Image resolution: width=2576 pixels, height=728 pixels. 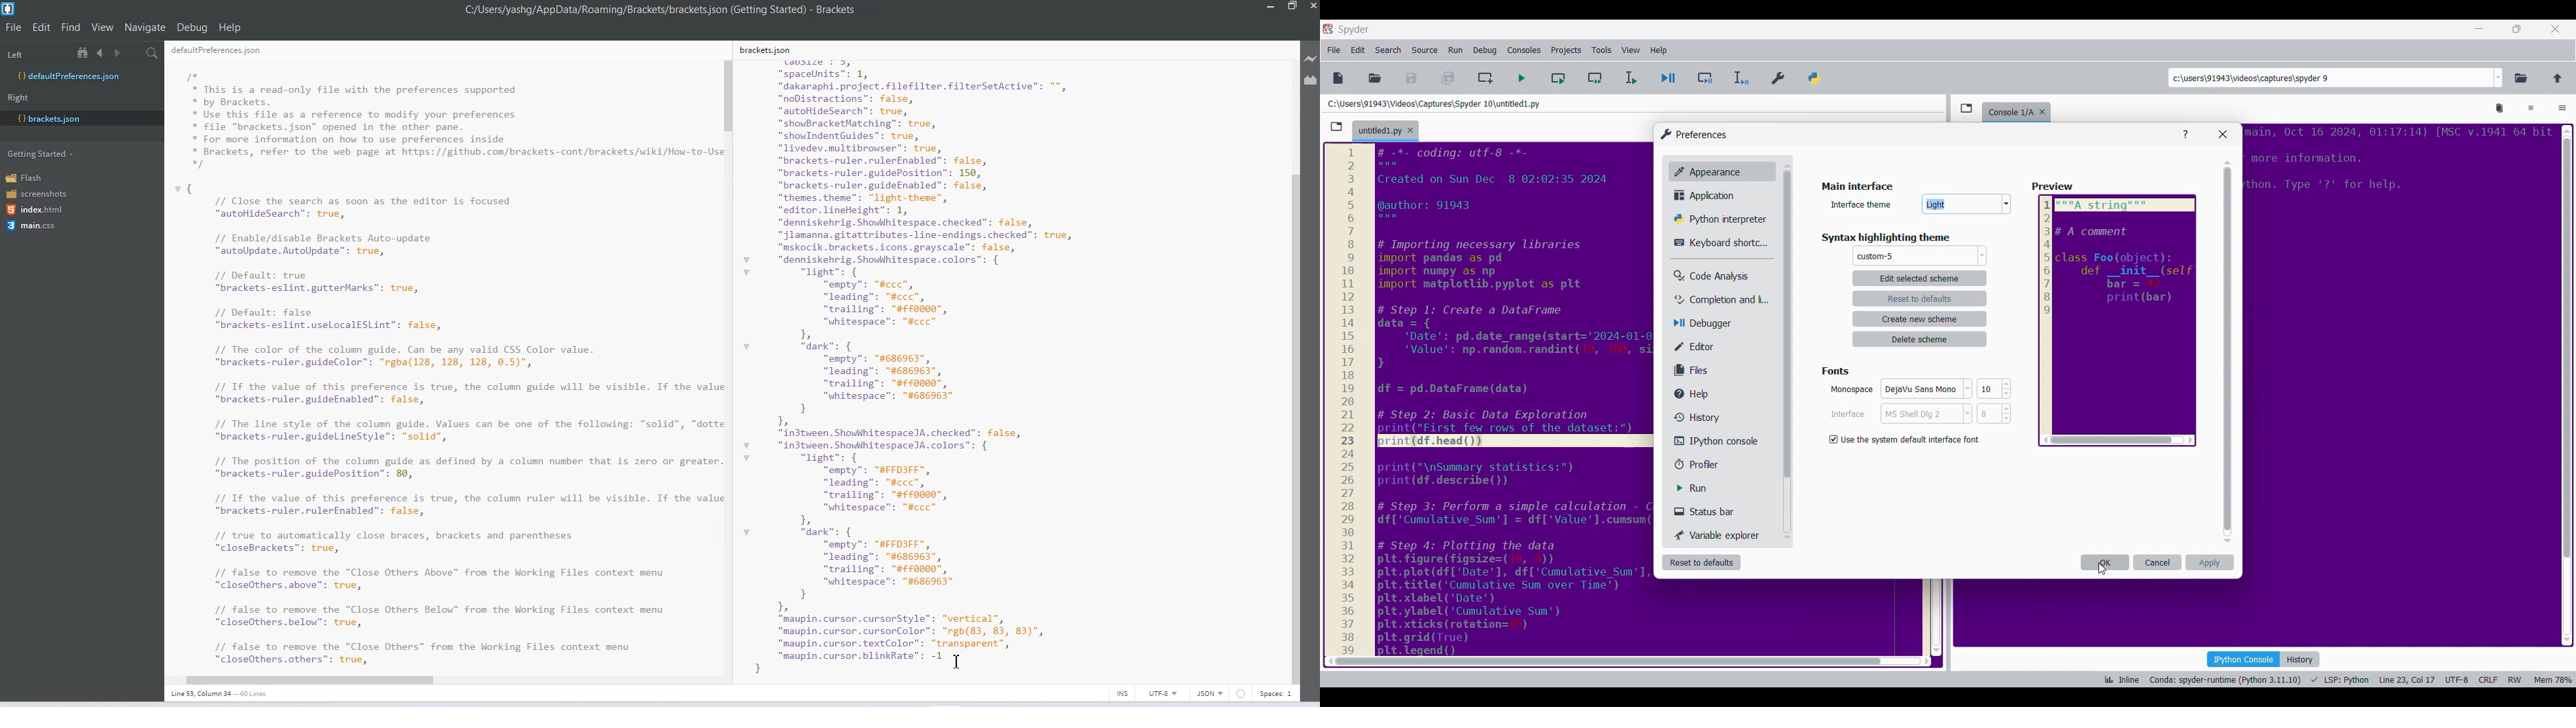 I want to click on Enter locations, so click(x=2330, y=78).